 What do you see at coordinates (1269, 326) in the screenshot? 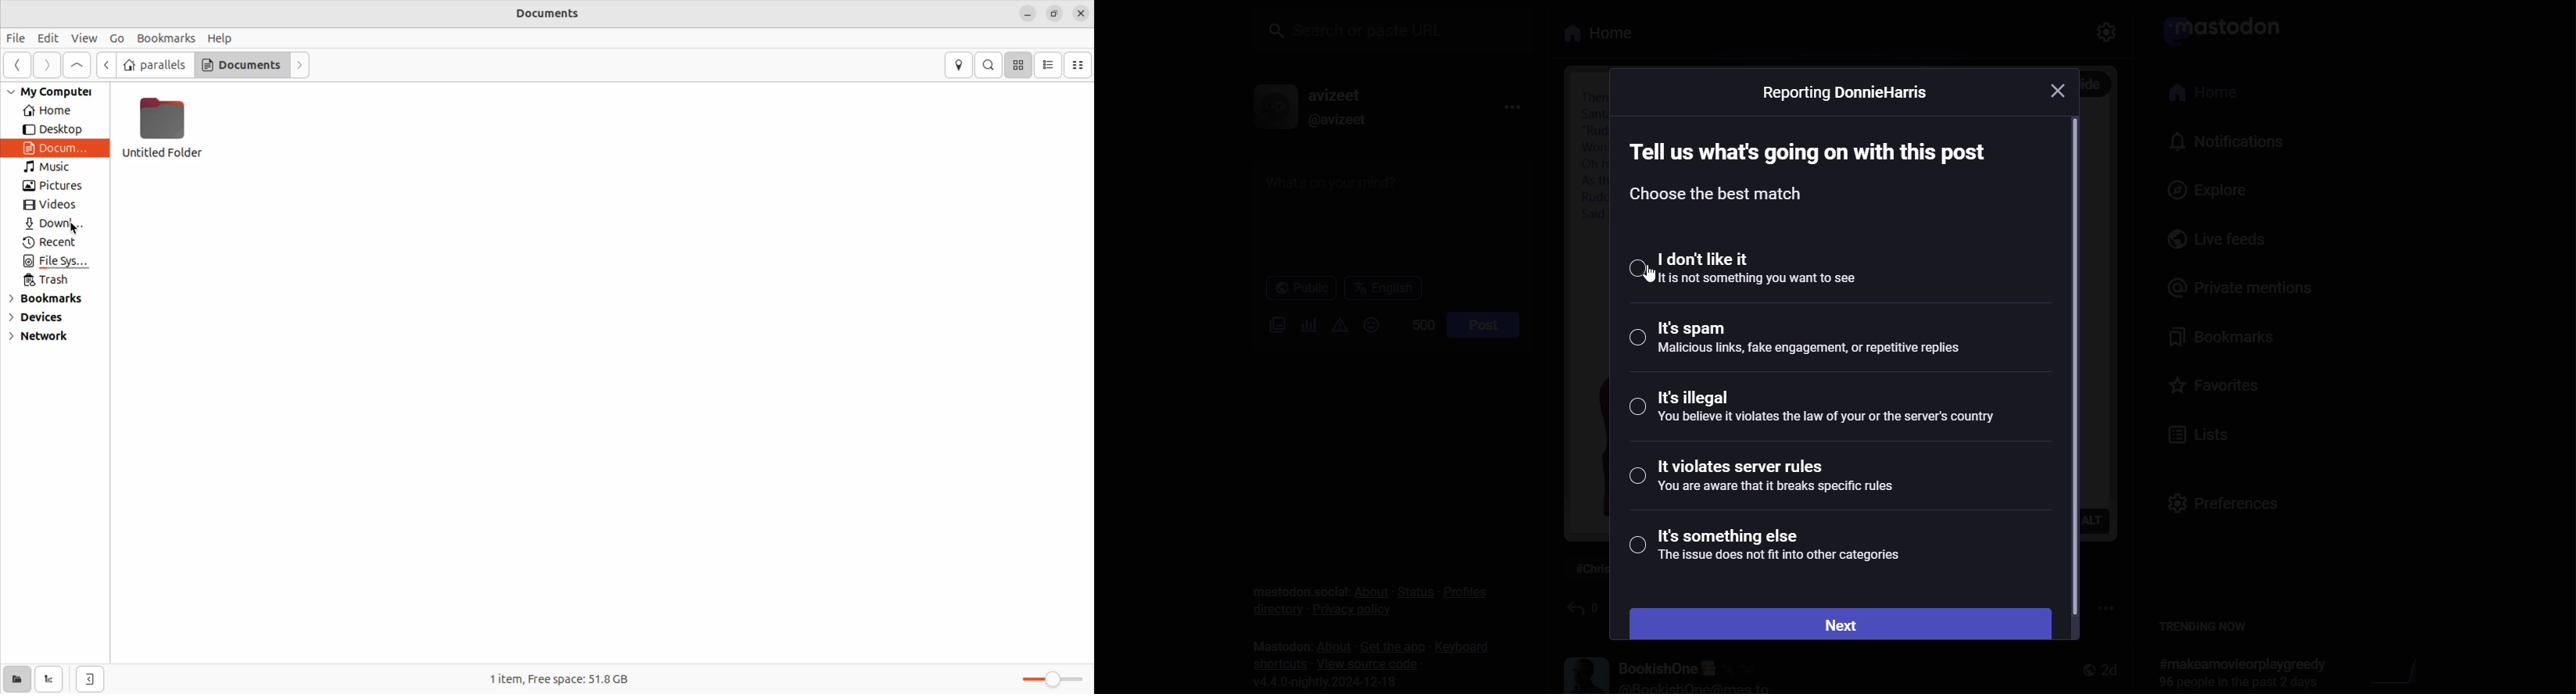
I see `image/video` at bounding box center [1269, 326].